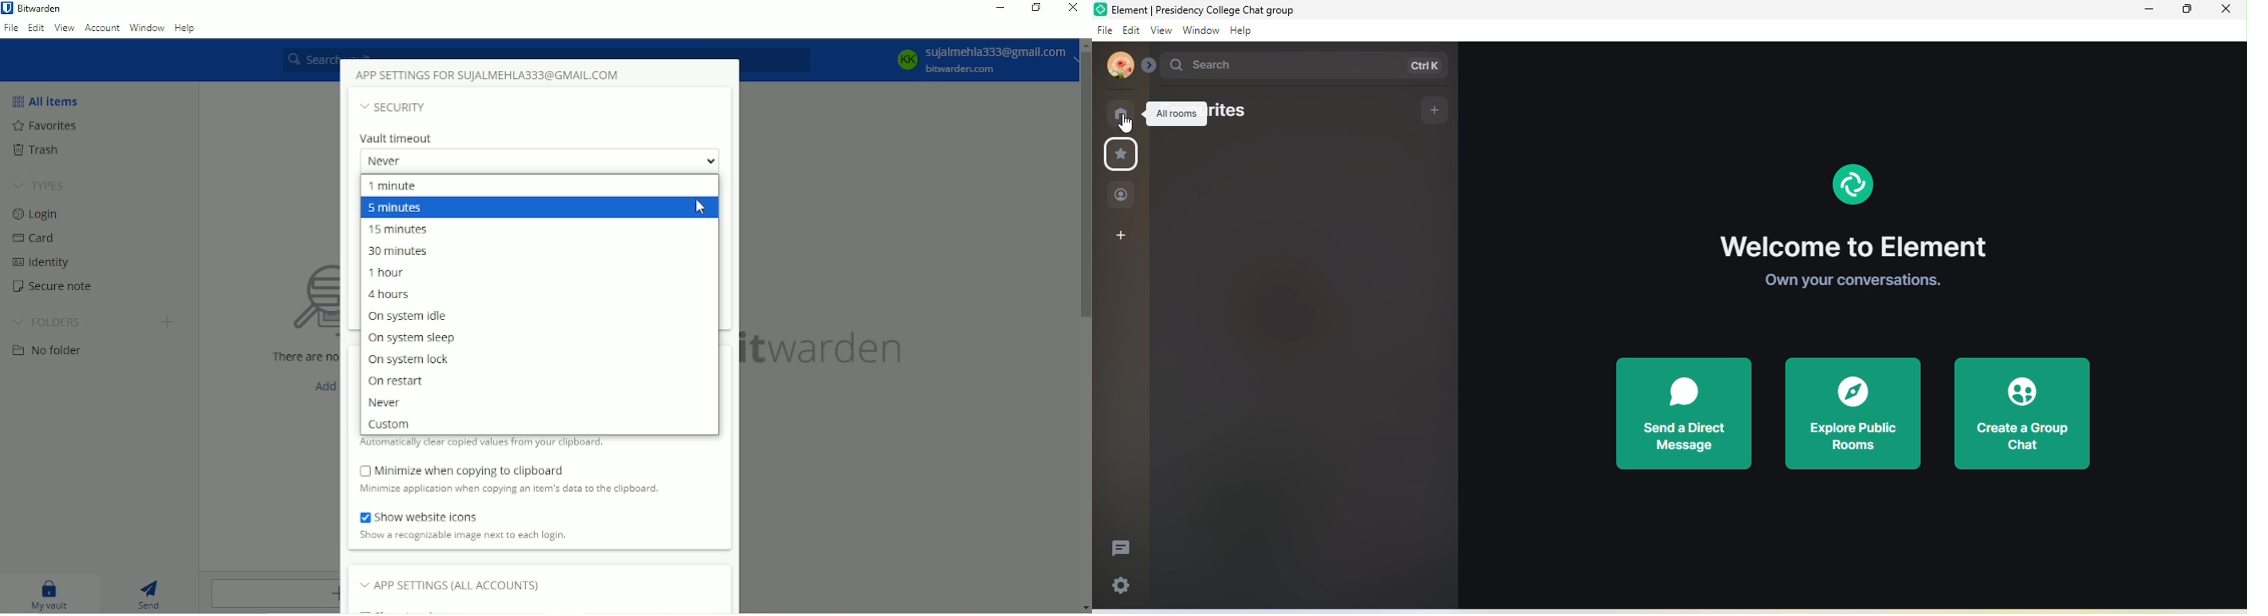  Describe the element at coordinates (103, 28) in the screenshot. I see `Account` at that location.